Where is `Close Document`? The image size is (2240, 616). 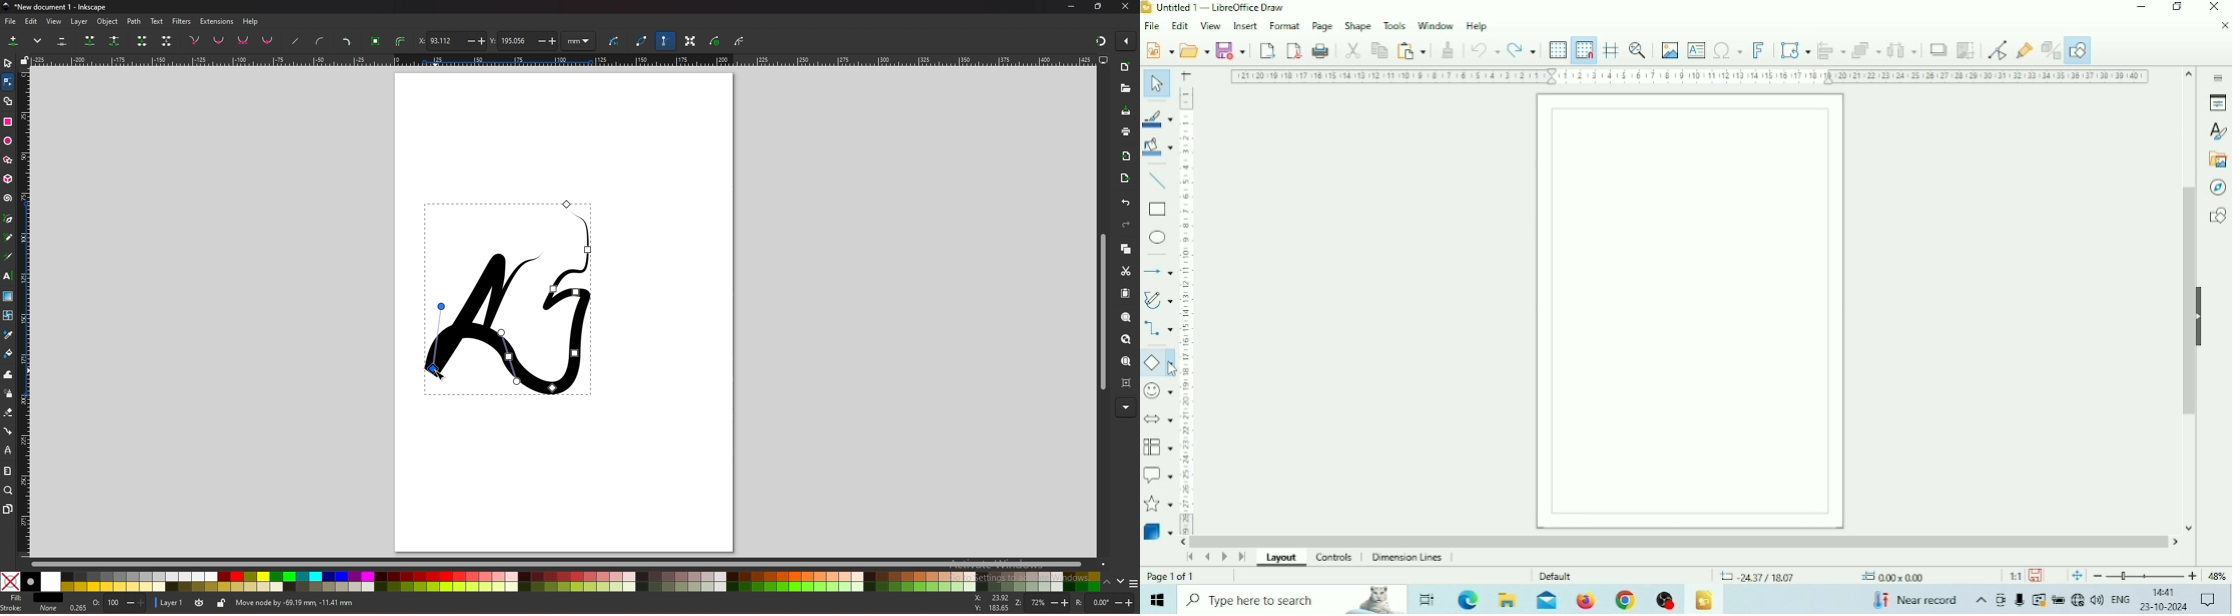
Close Document is located at coordinates (2224, 25).